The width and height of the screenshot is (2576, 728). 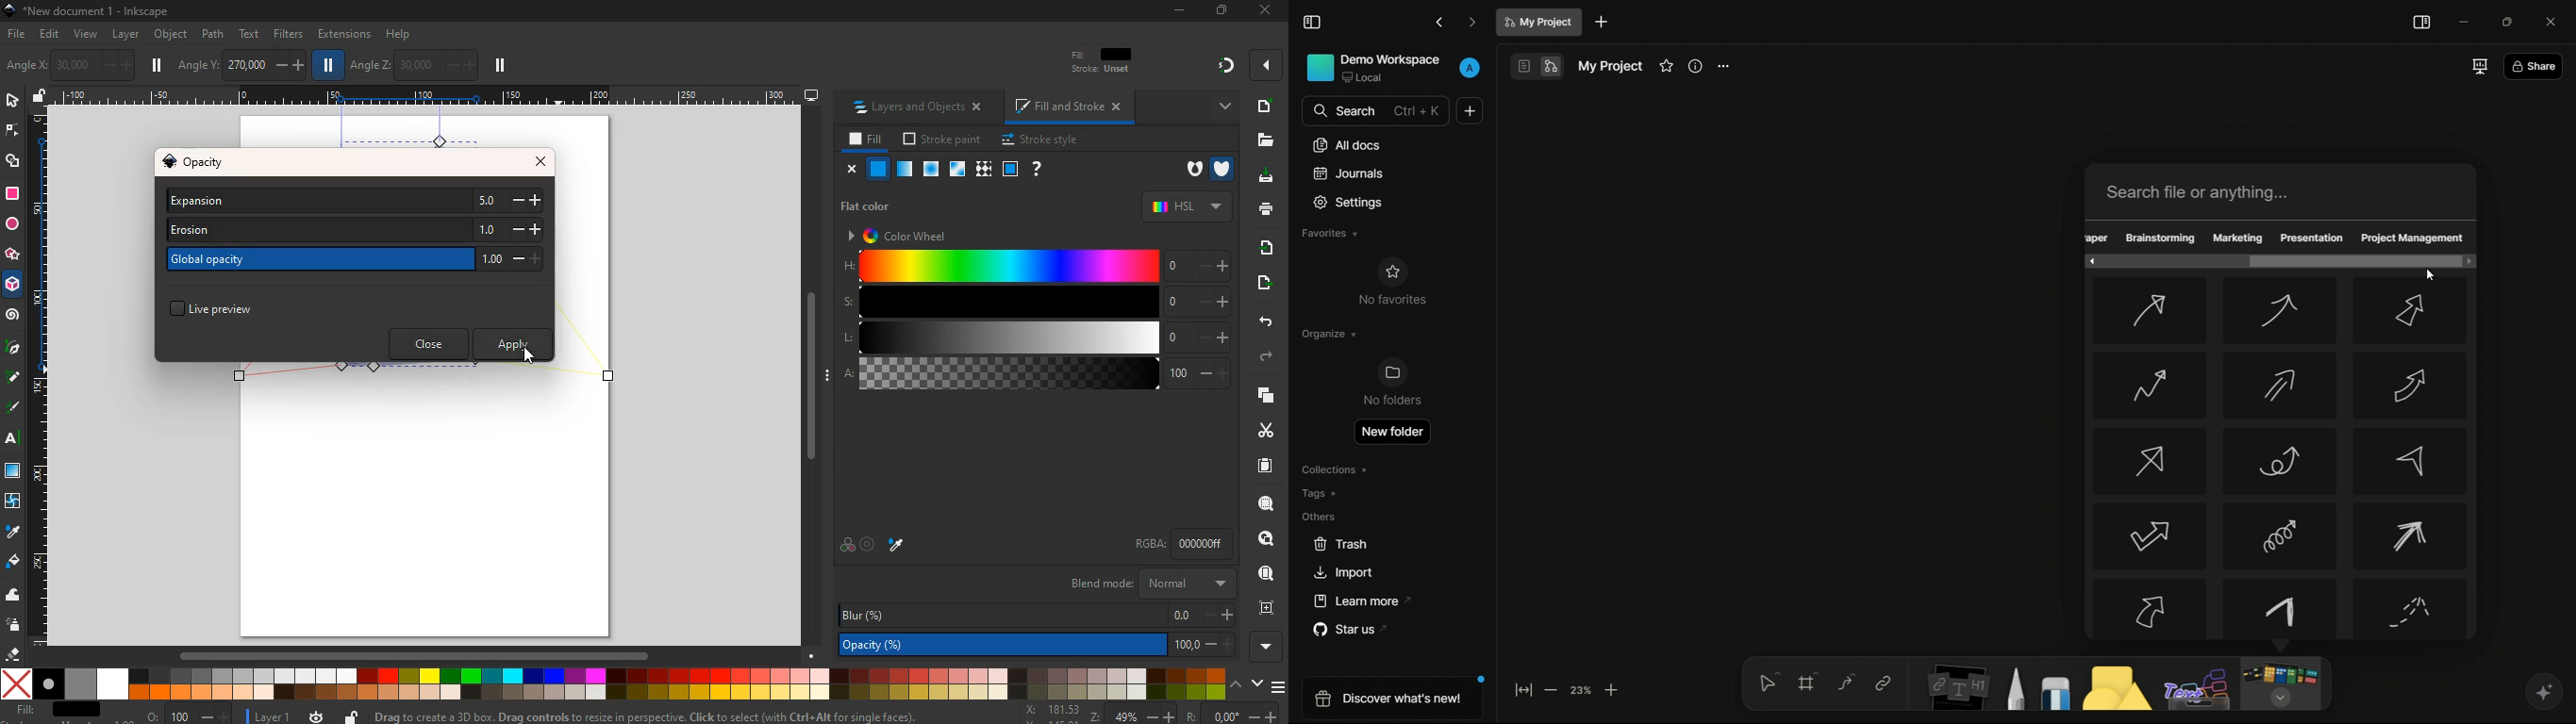 I want to click on Scale, so click(x=422, y=95).